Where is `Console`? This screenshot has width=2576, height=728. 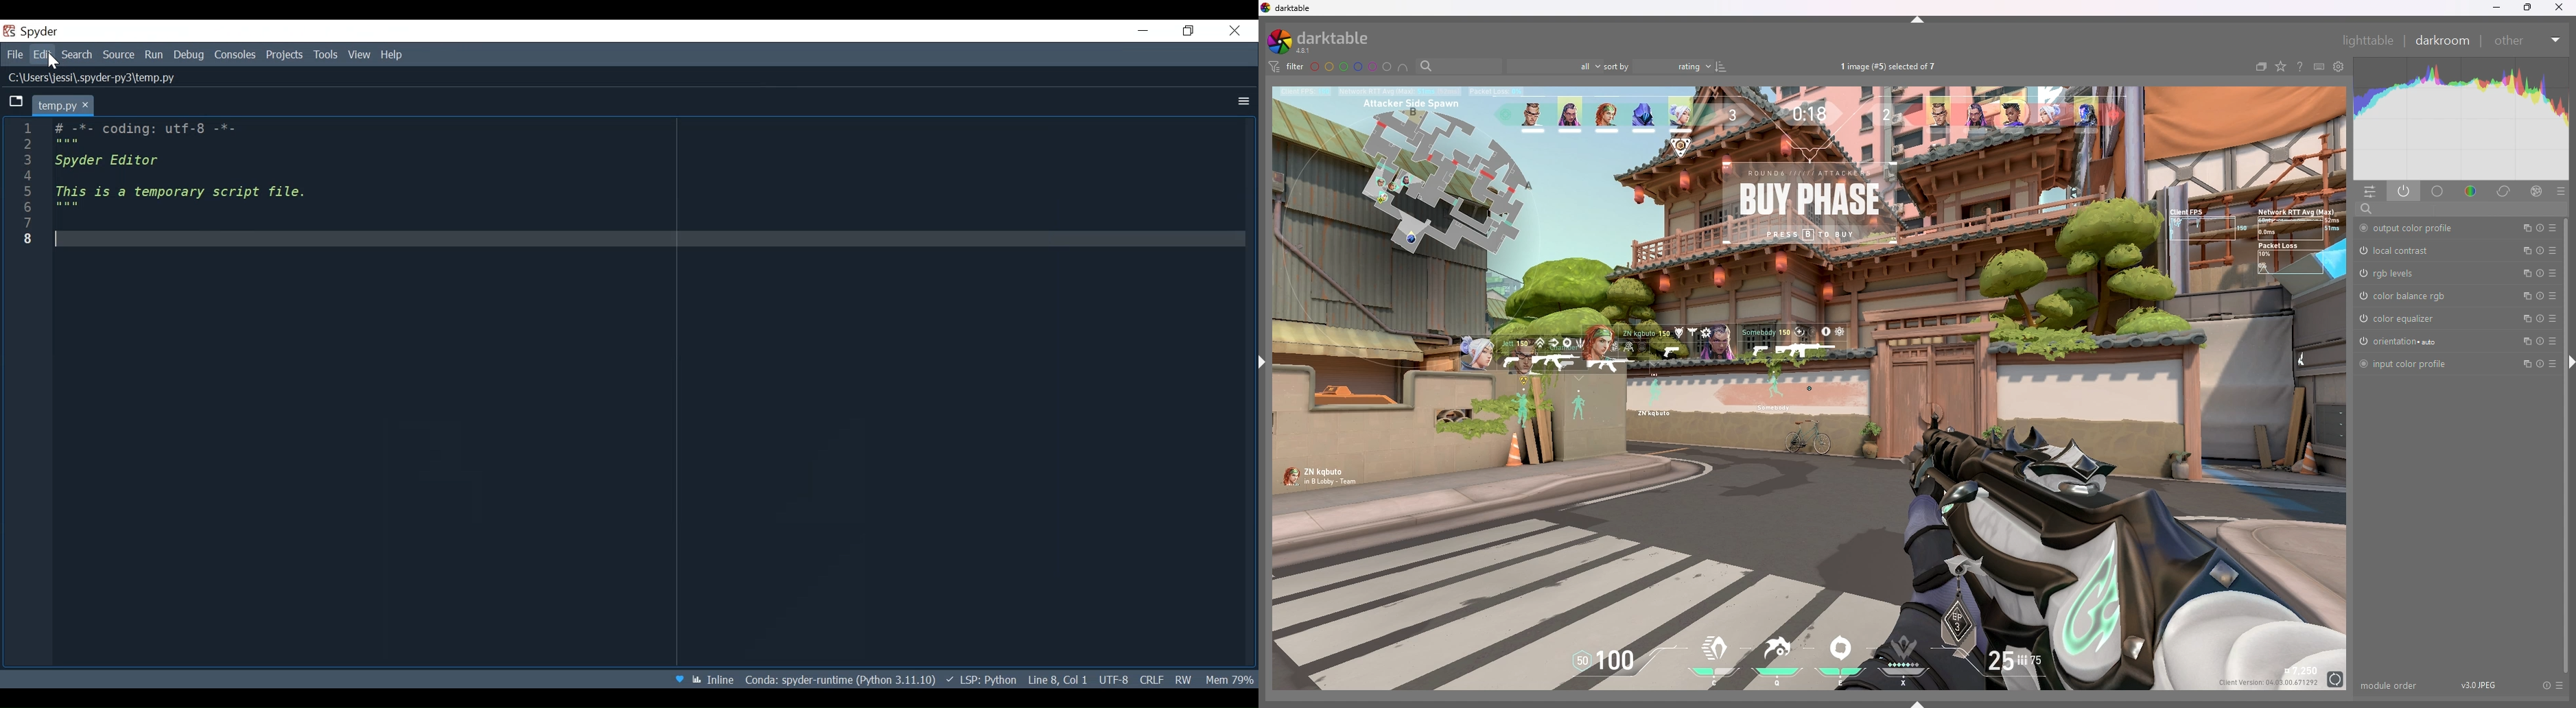 Console is located at coordinates (235, 56).